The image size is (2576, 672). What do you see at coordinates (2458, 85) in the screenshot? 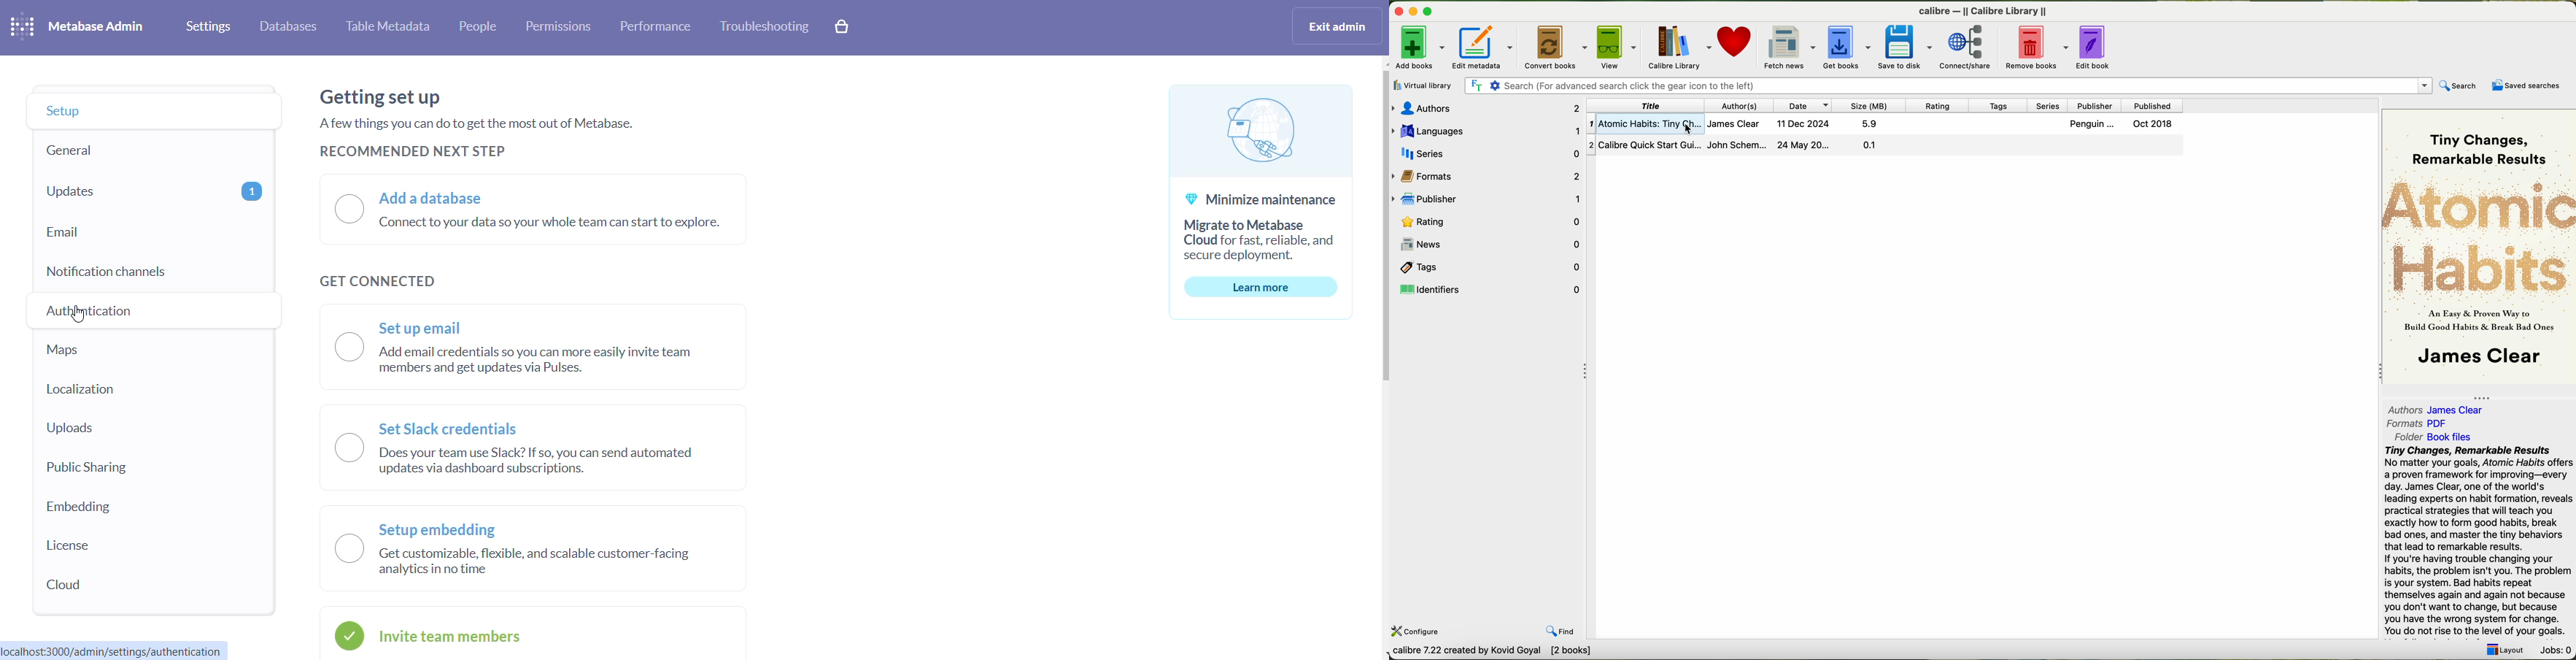
I see `search` at bounding box center [2458, 85].